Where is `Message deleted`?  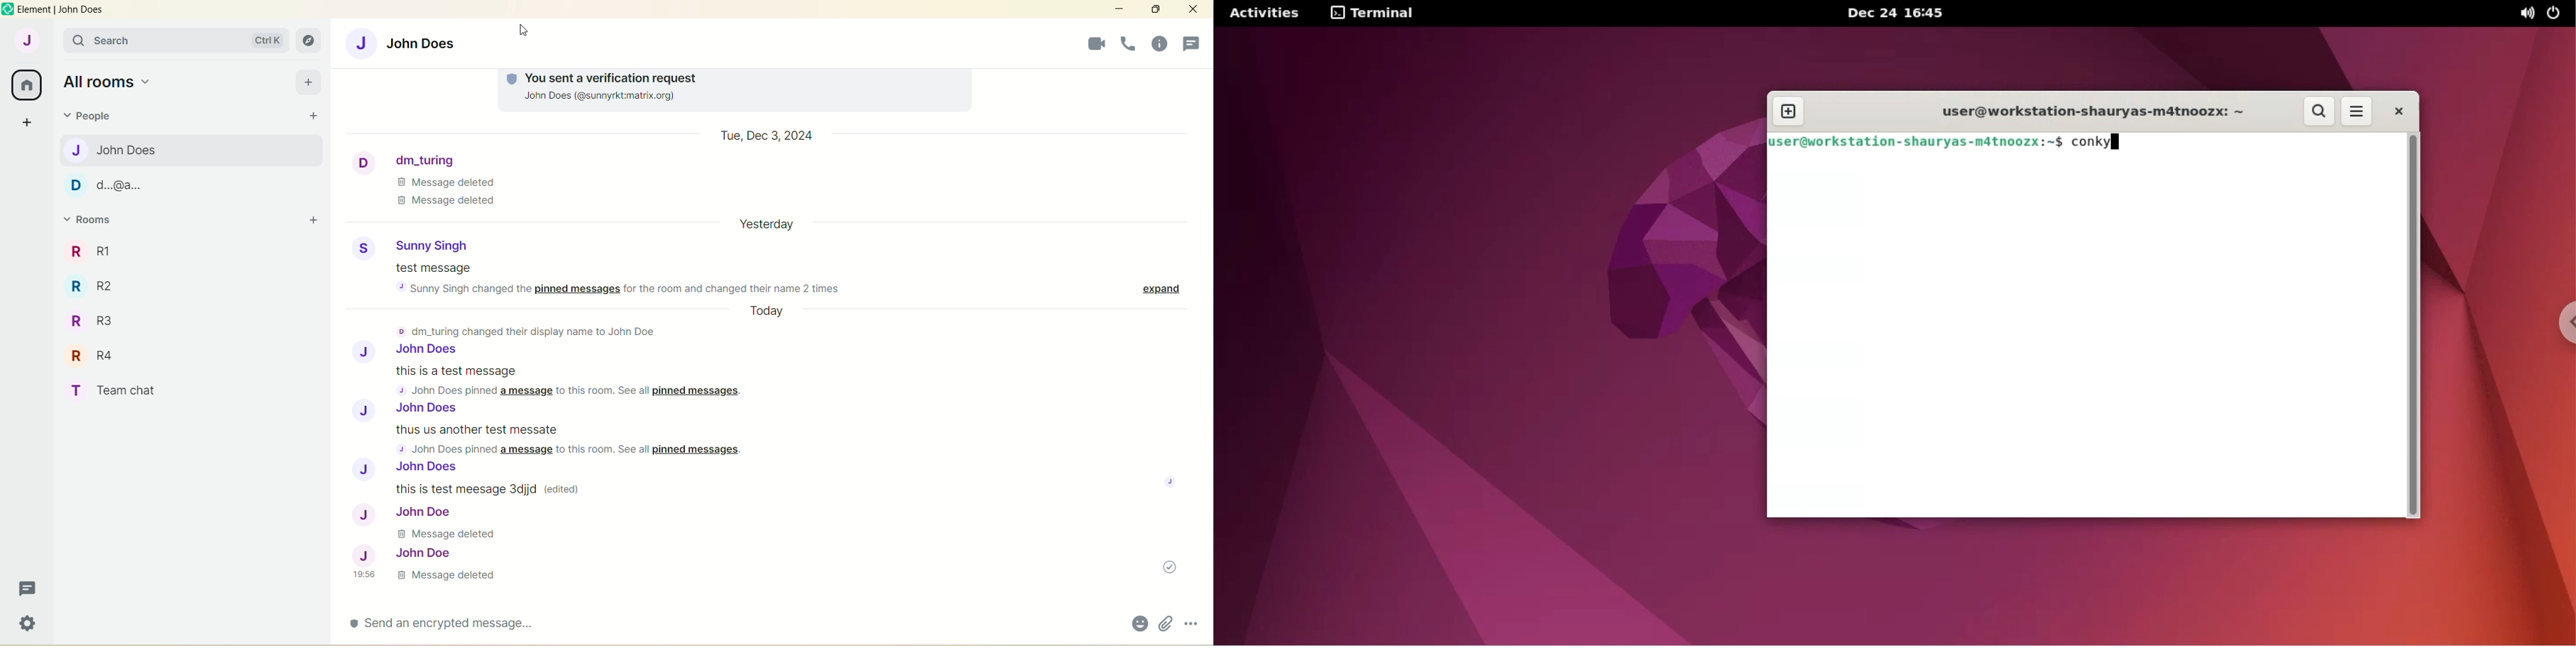
Message deleted is located at coordinates (453, 533).